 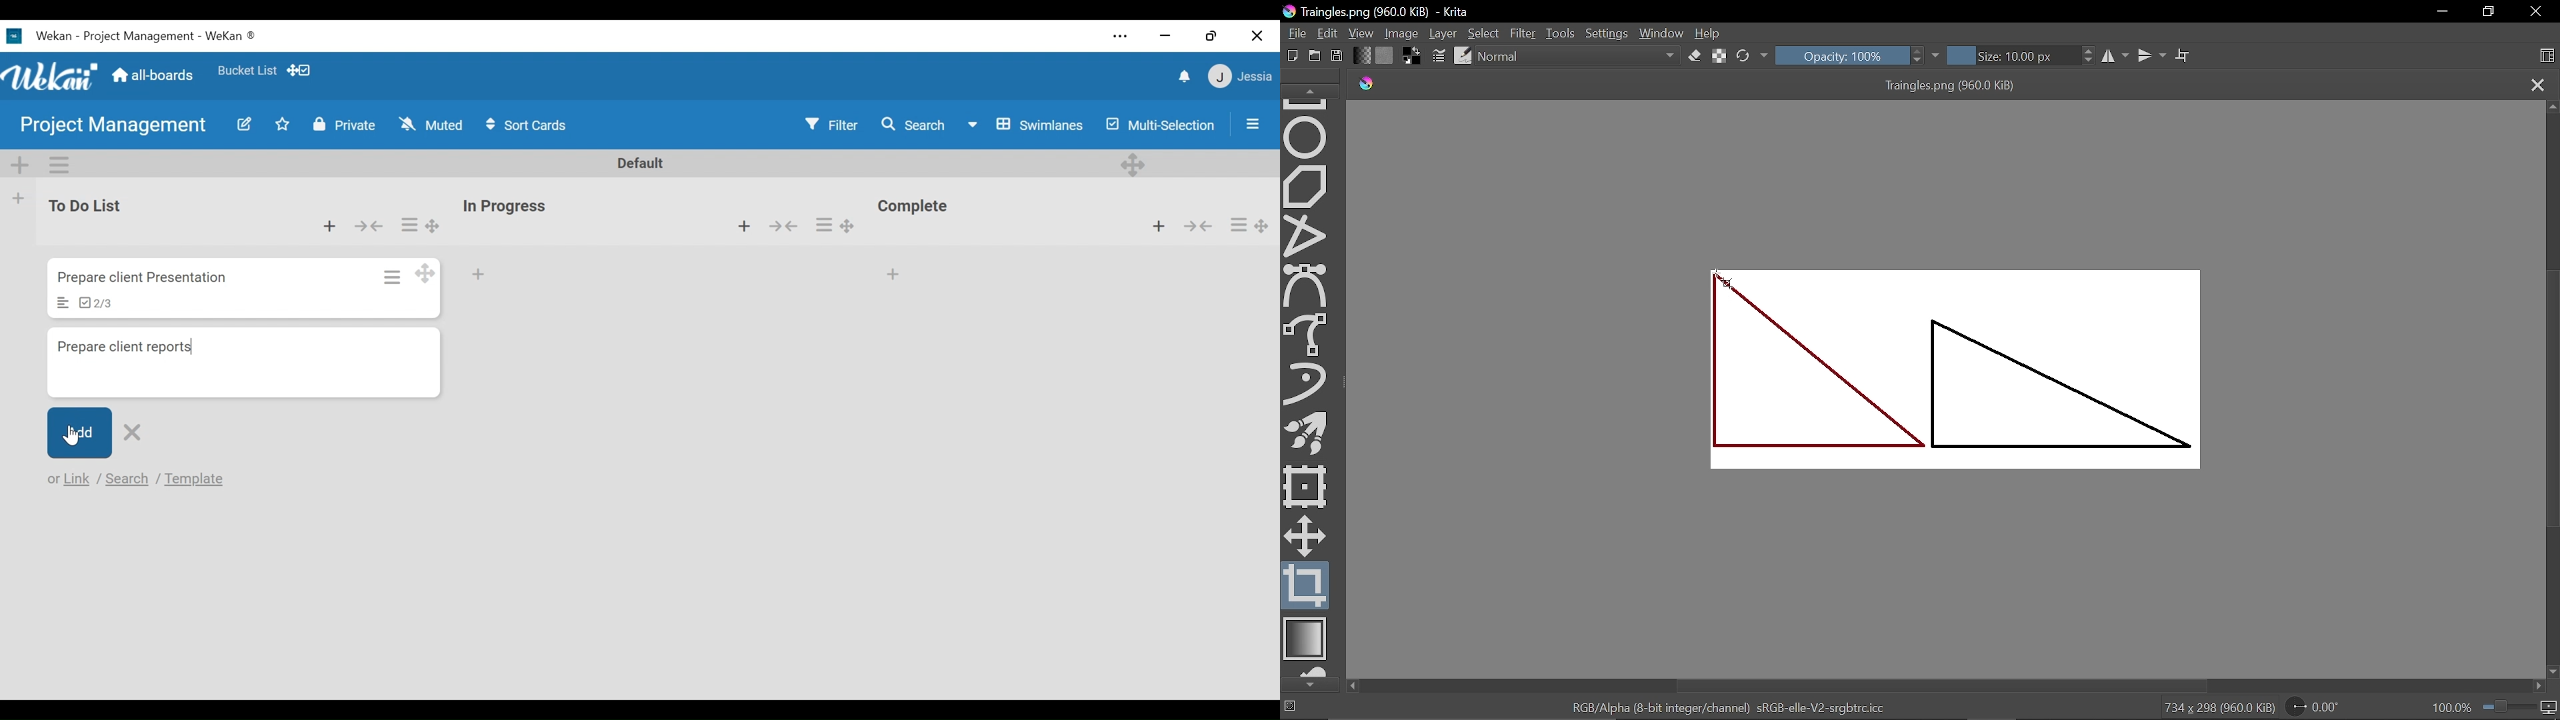 I want to click on Polygon tool, so click(x=1307, y=187).